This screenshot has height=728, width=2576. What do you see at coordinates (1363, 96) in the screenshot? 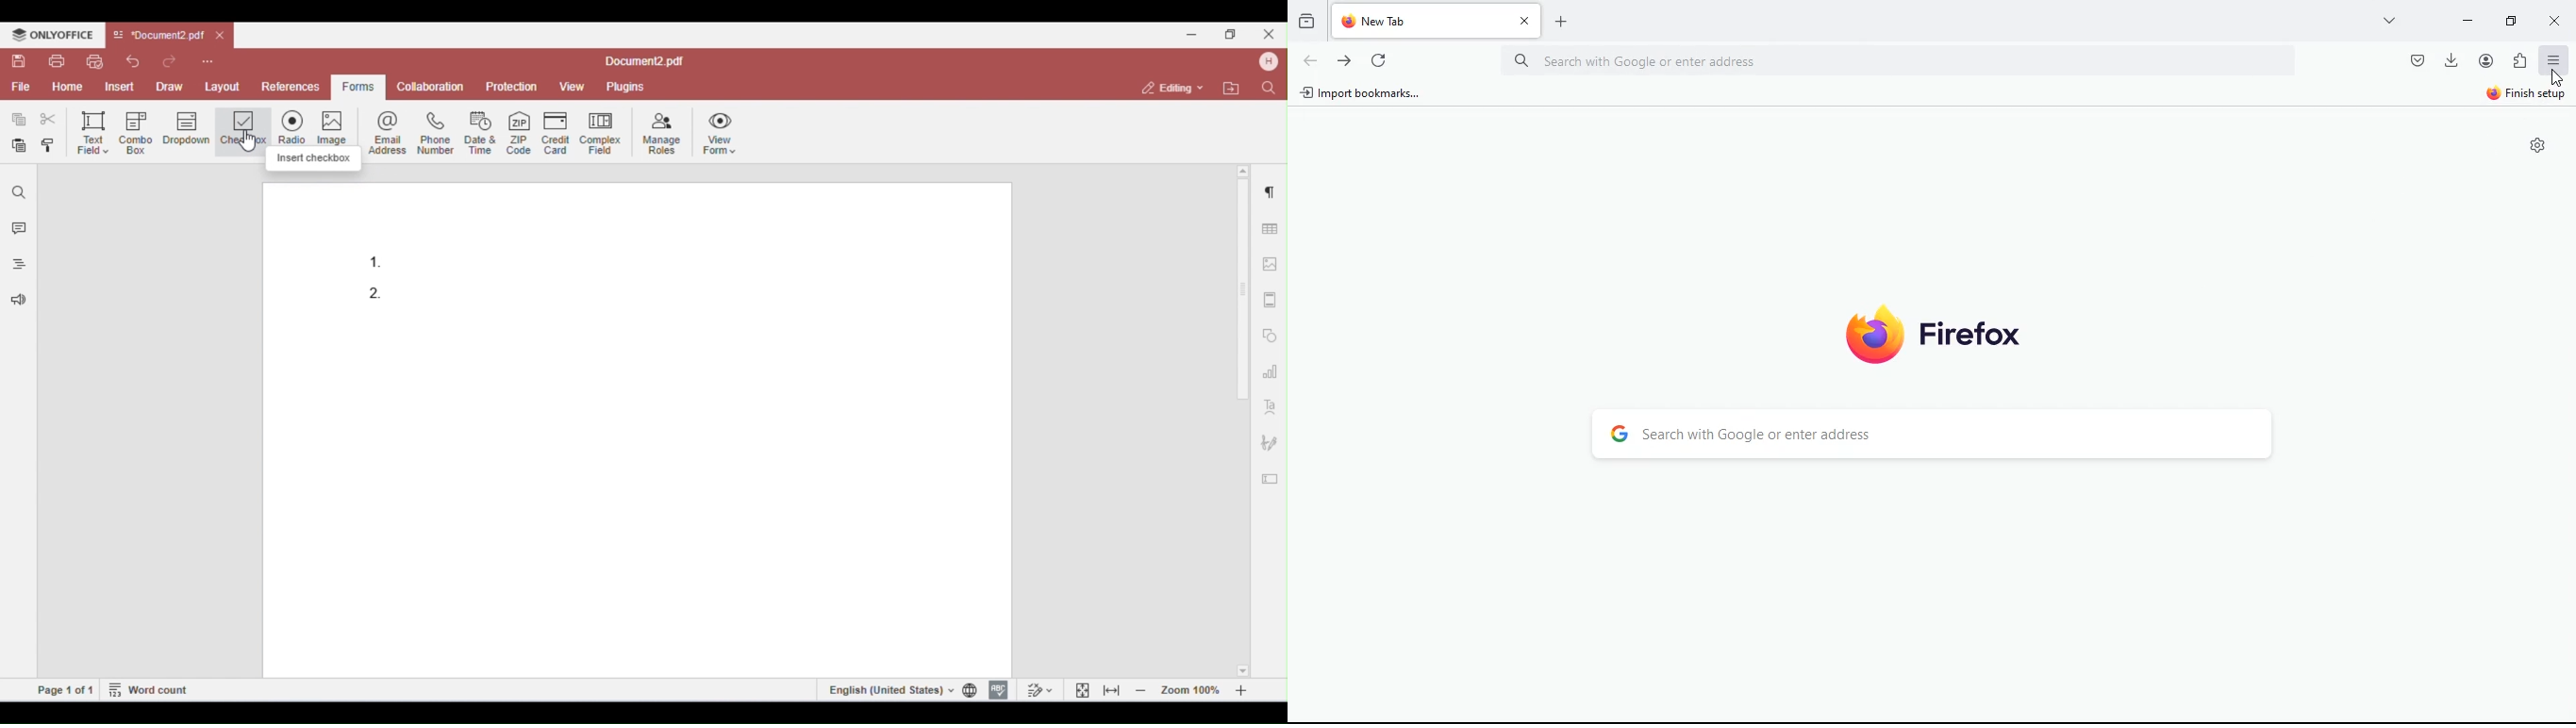
I see `import bookmarks` at bounding box center [1363, 96].